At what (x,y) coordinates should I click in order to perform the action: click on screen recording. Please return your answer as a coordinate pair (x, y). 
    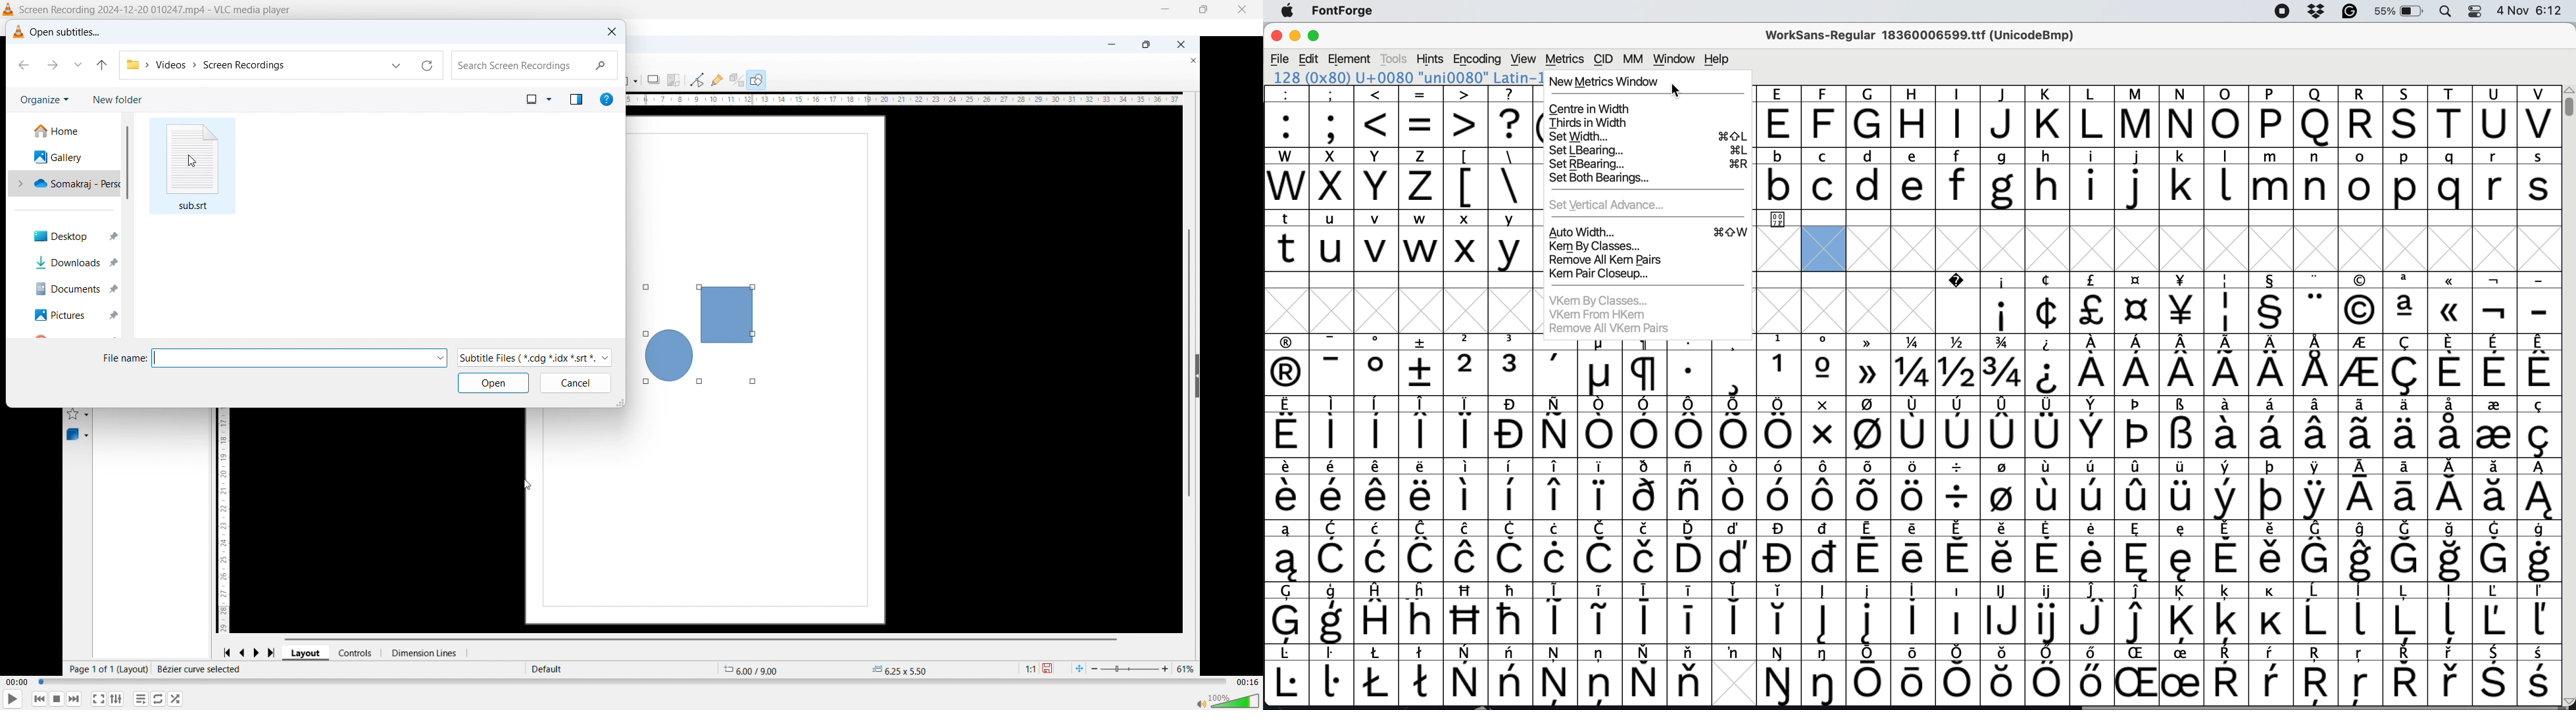
    Looking at the image, I should click on (255, 65).